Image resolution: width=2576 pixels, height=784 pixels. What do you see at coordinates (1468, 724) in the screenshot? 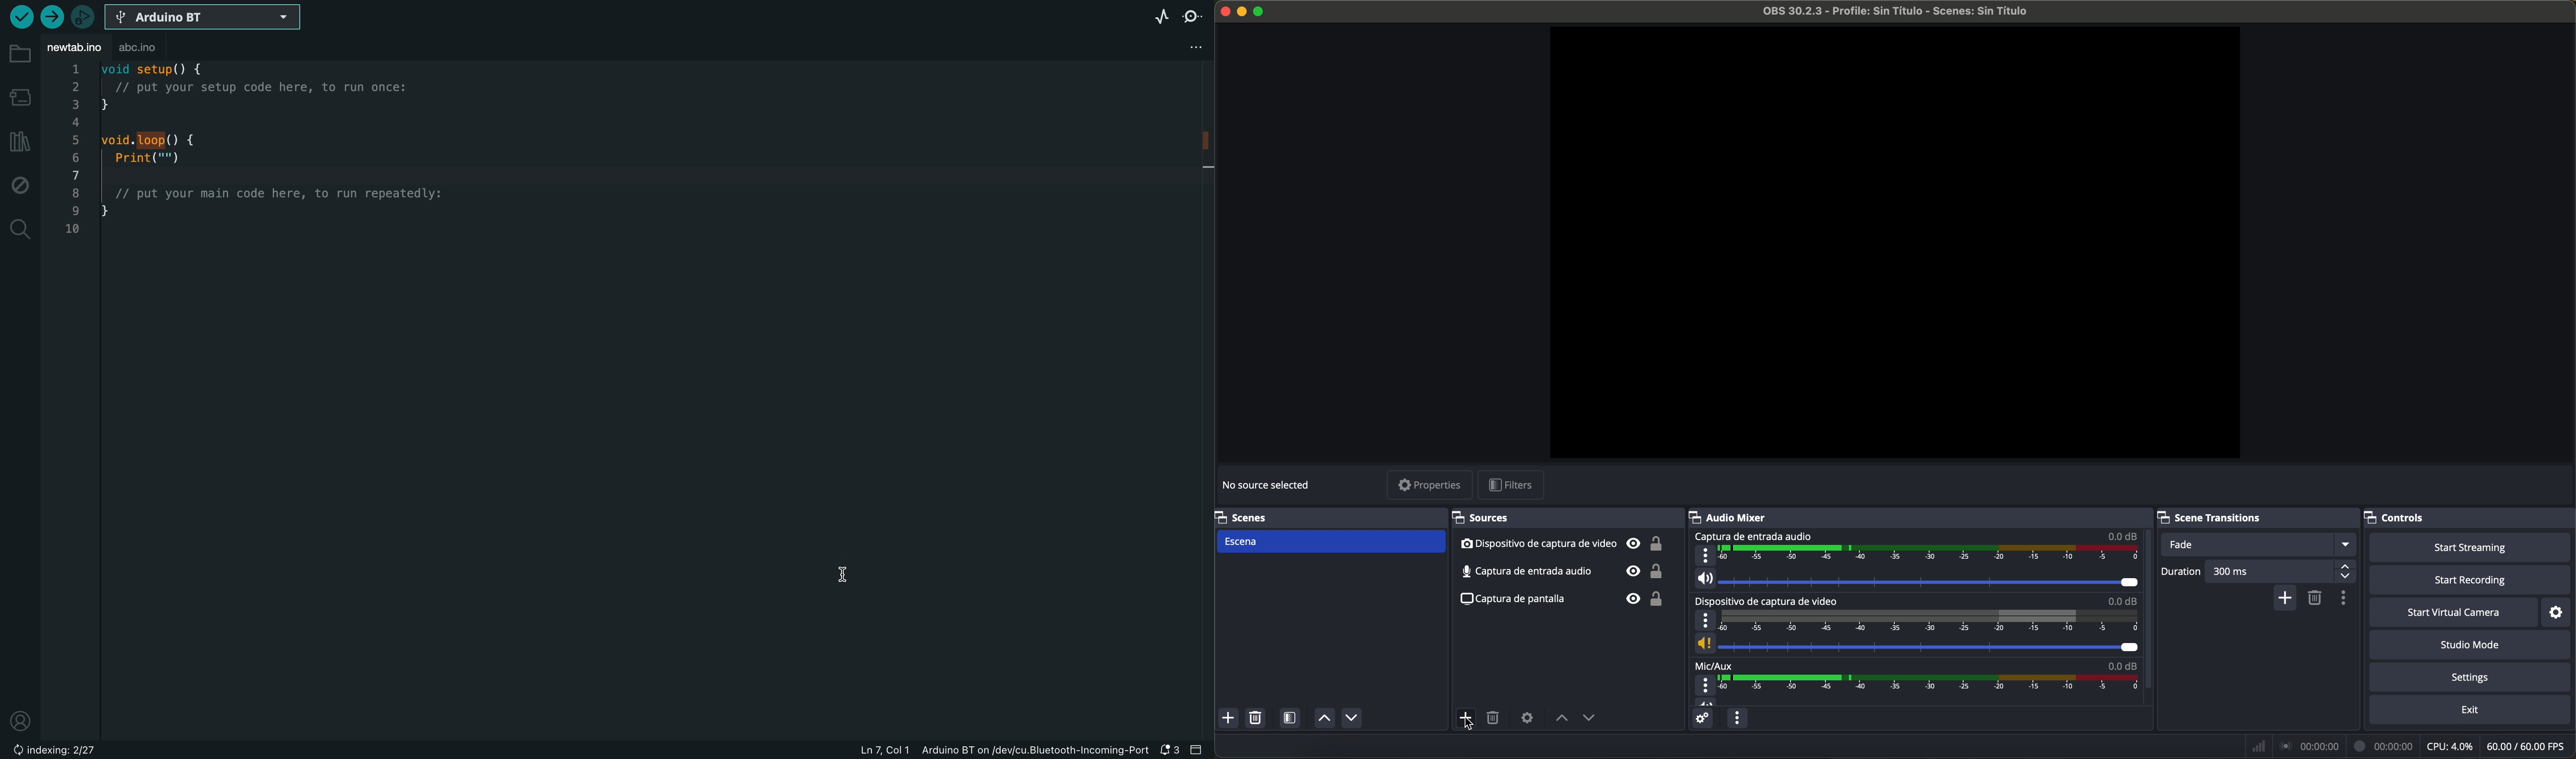
I see `cursor` at bounding box center [1468, 724].